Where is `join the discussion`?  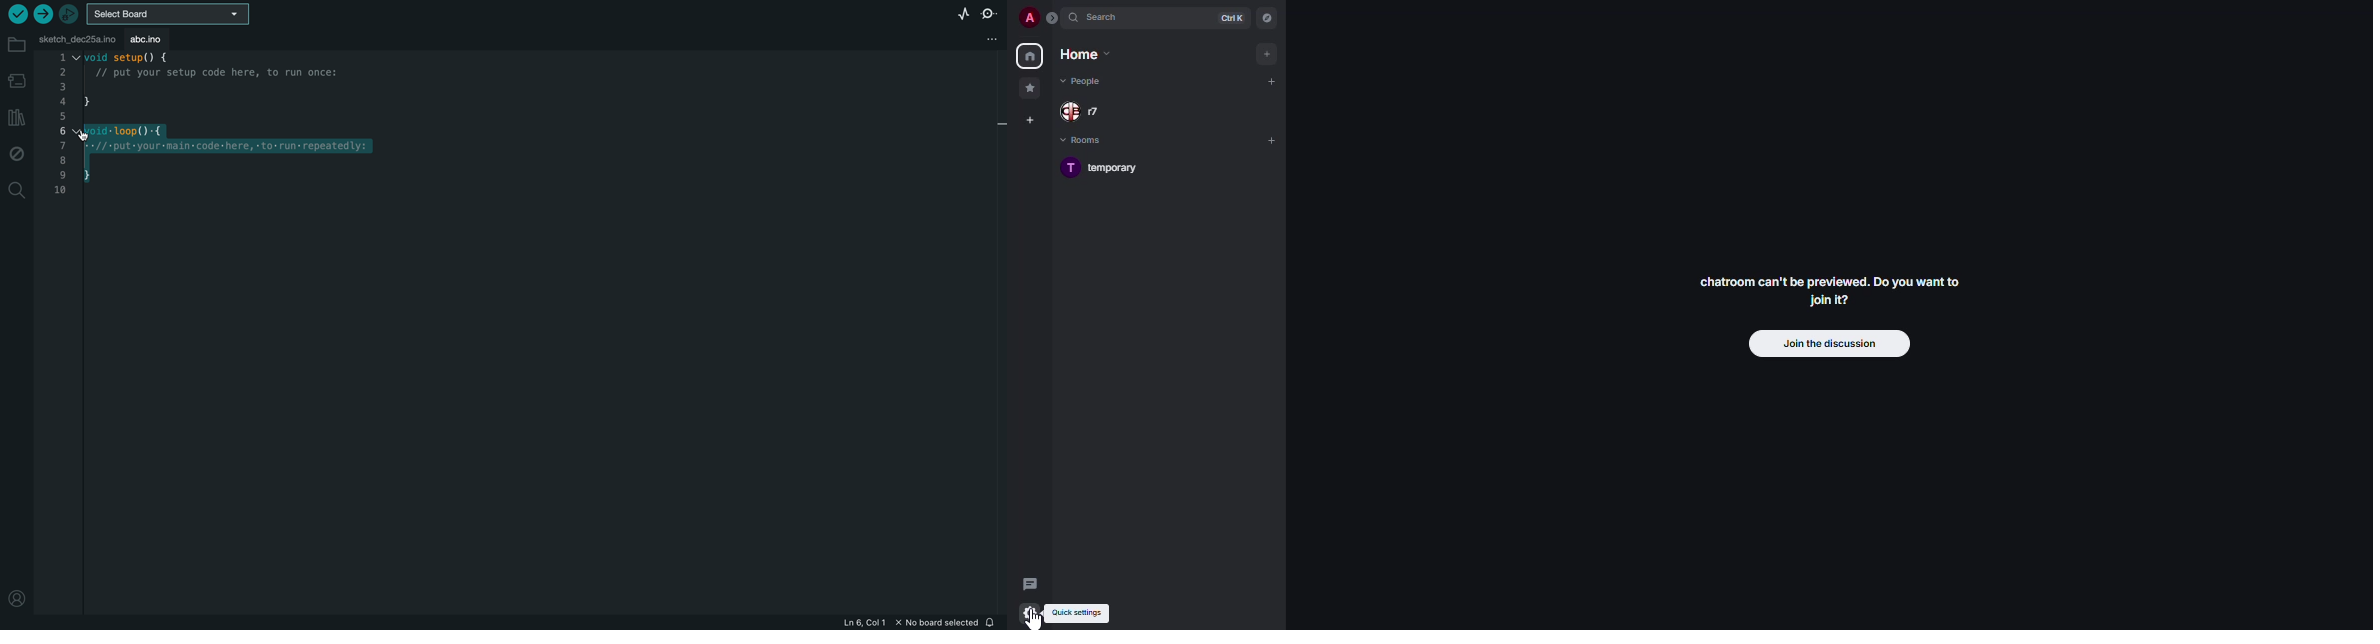
join the discussion is located at coordinates (1828, 345).